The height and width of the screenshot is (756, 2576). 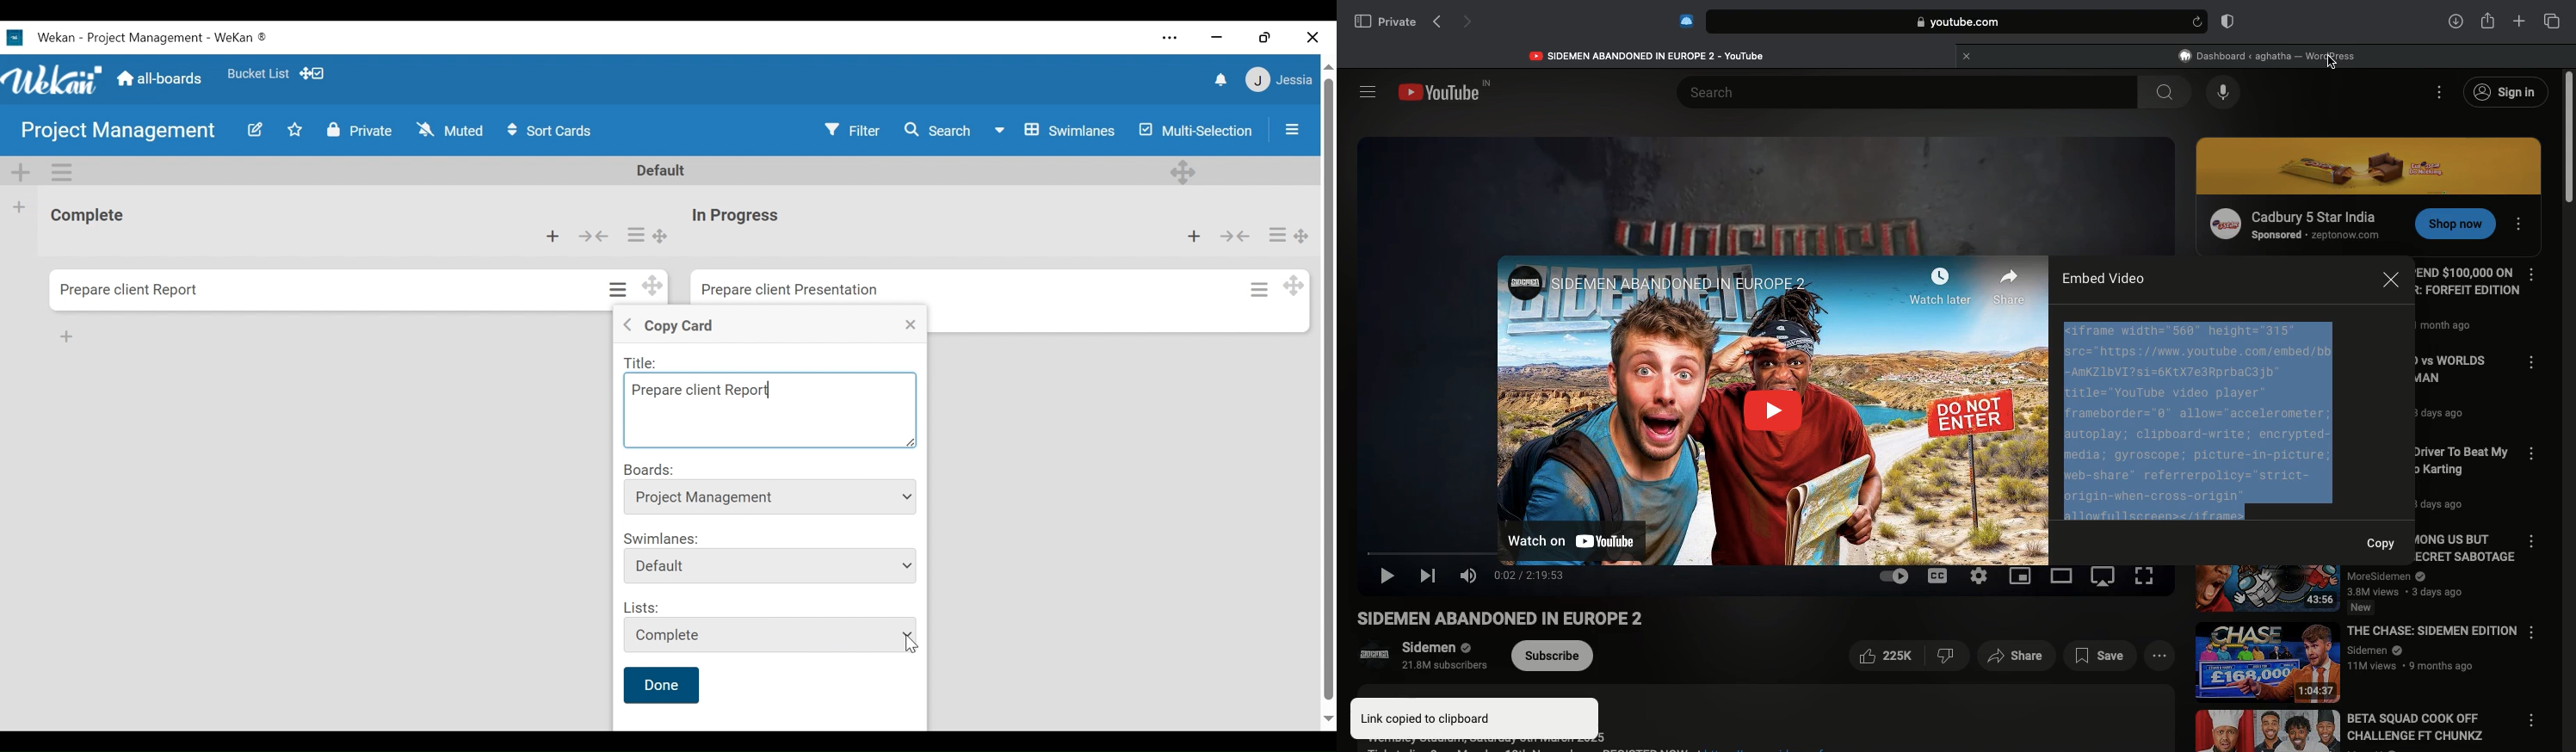 What do you see at coordinates (1759, 718) in the screenshot?
I see `Description` at bounding box center [1759, 718].